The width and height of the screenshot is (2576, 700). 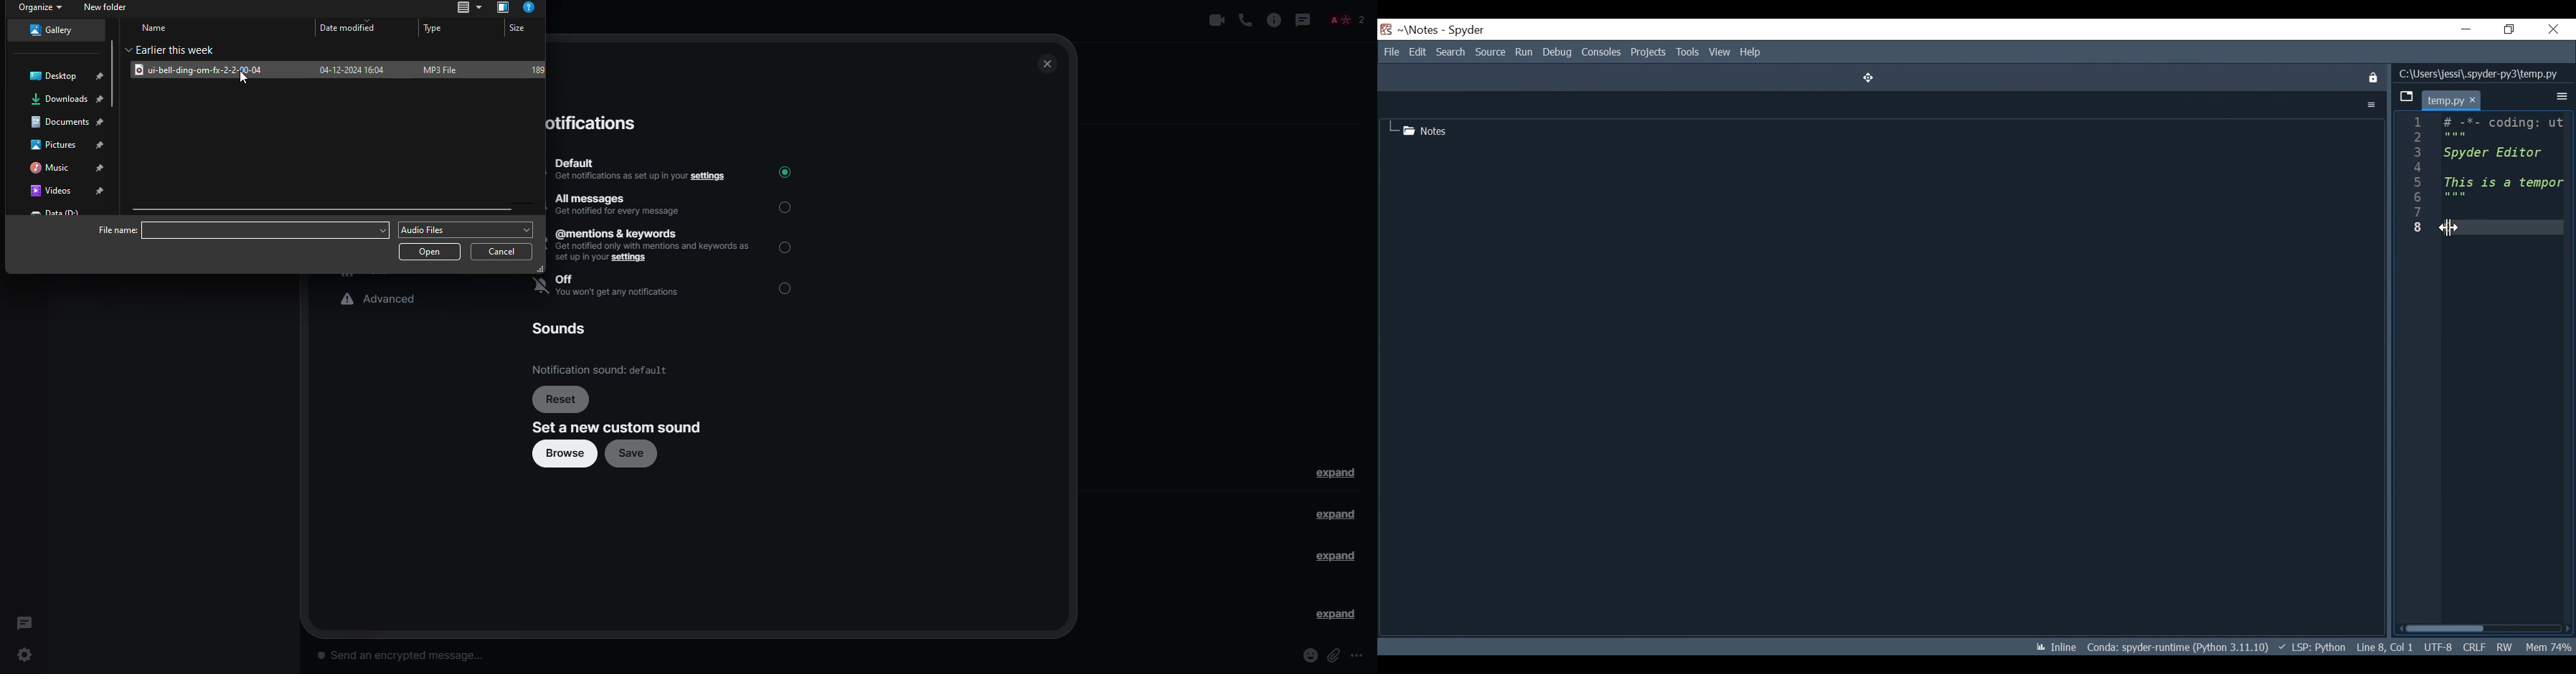 I want to click on Debug, so click(x=1558, y=52).